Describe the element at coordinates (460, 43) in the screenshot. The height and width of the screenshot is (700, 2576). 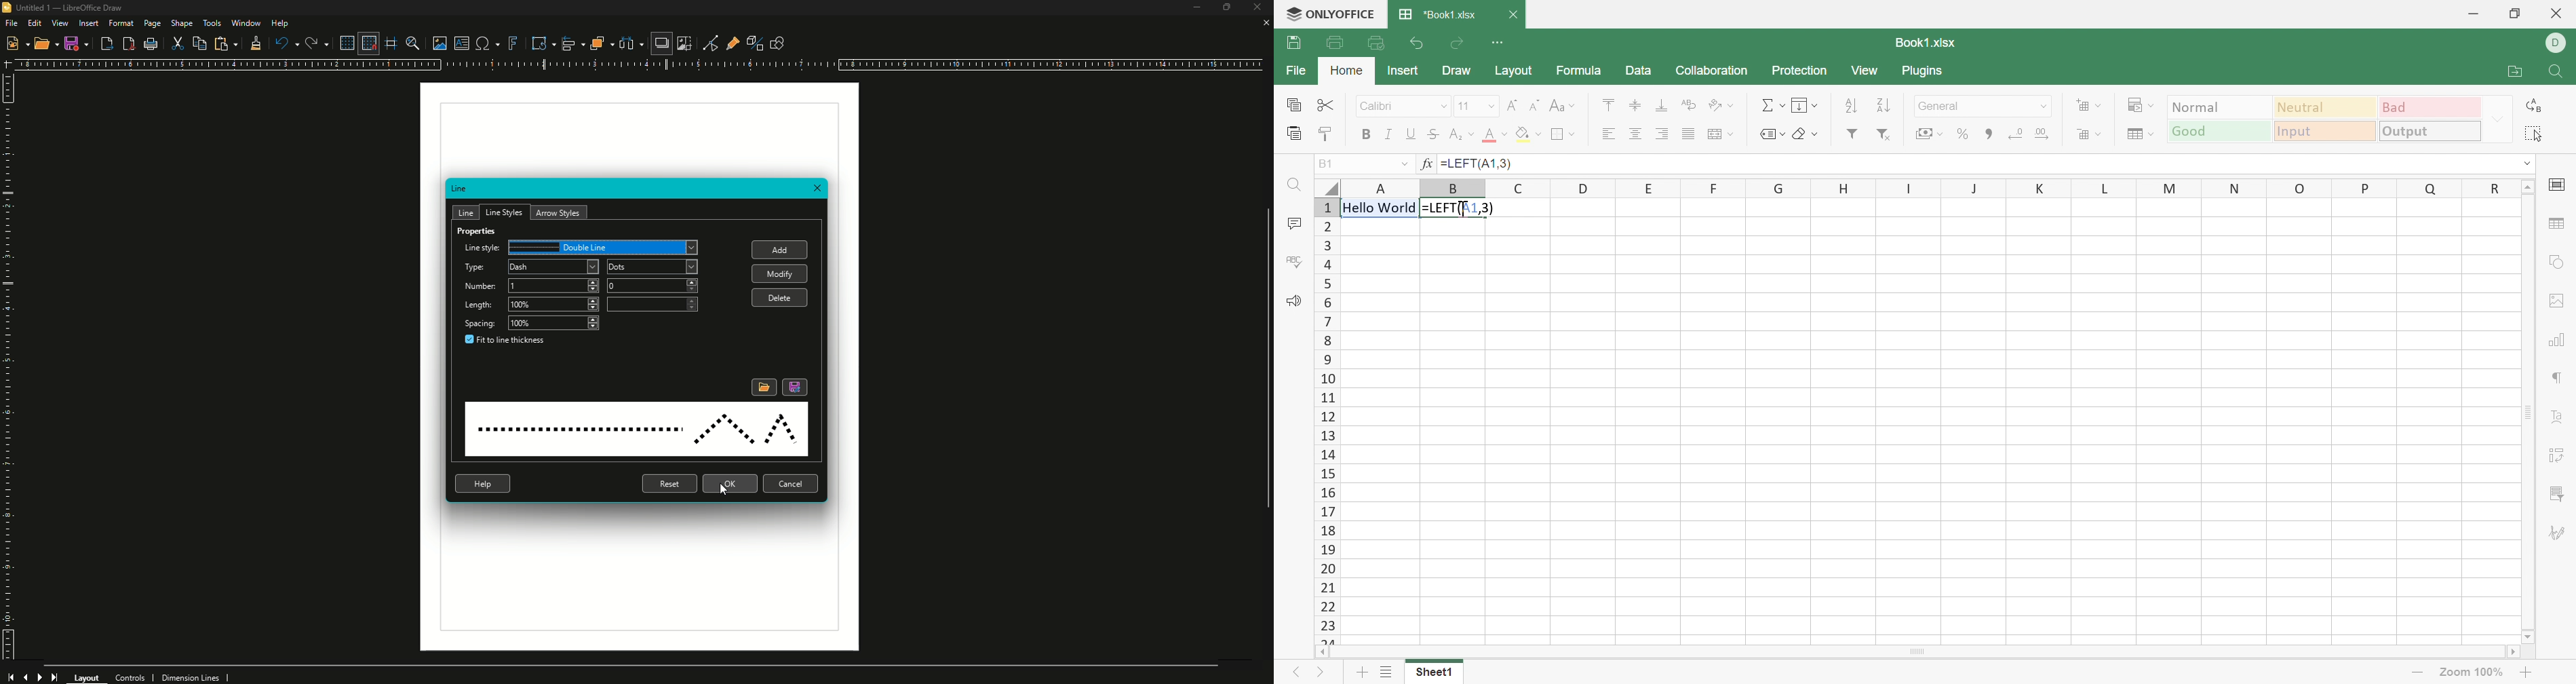
I see `Insert Text Box` at that location.